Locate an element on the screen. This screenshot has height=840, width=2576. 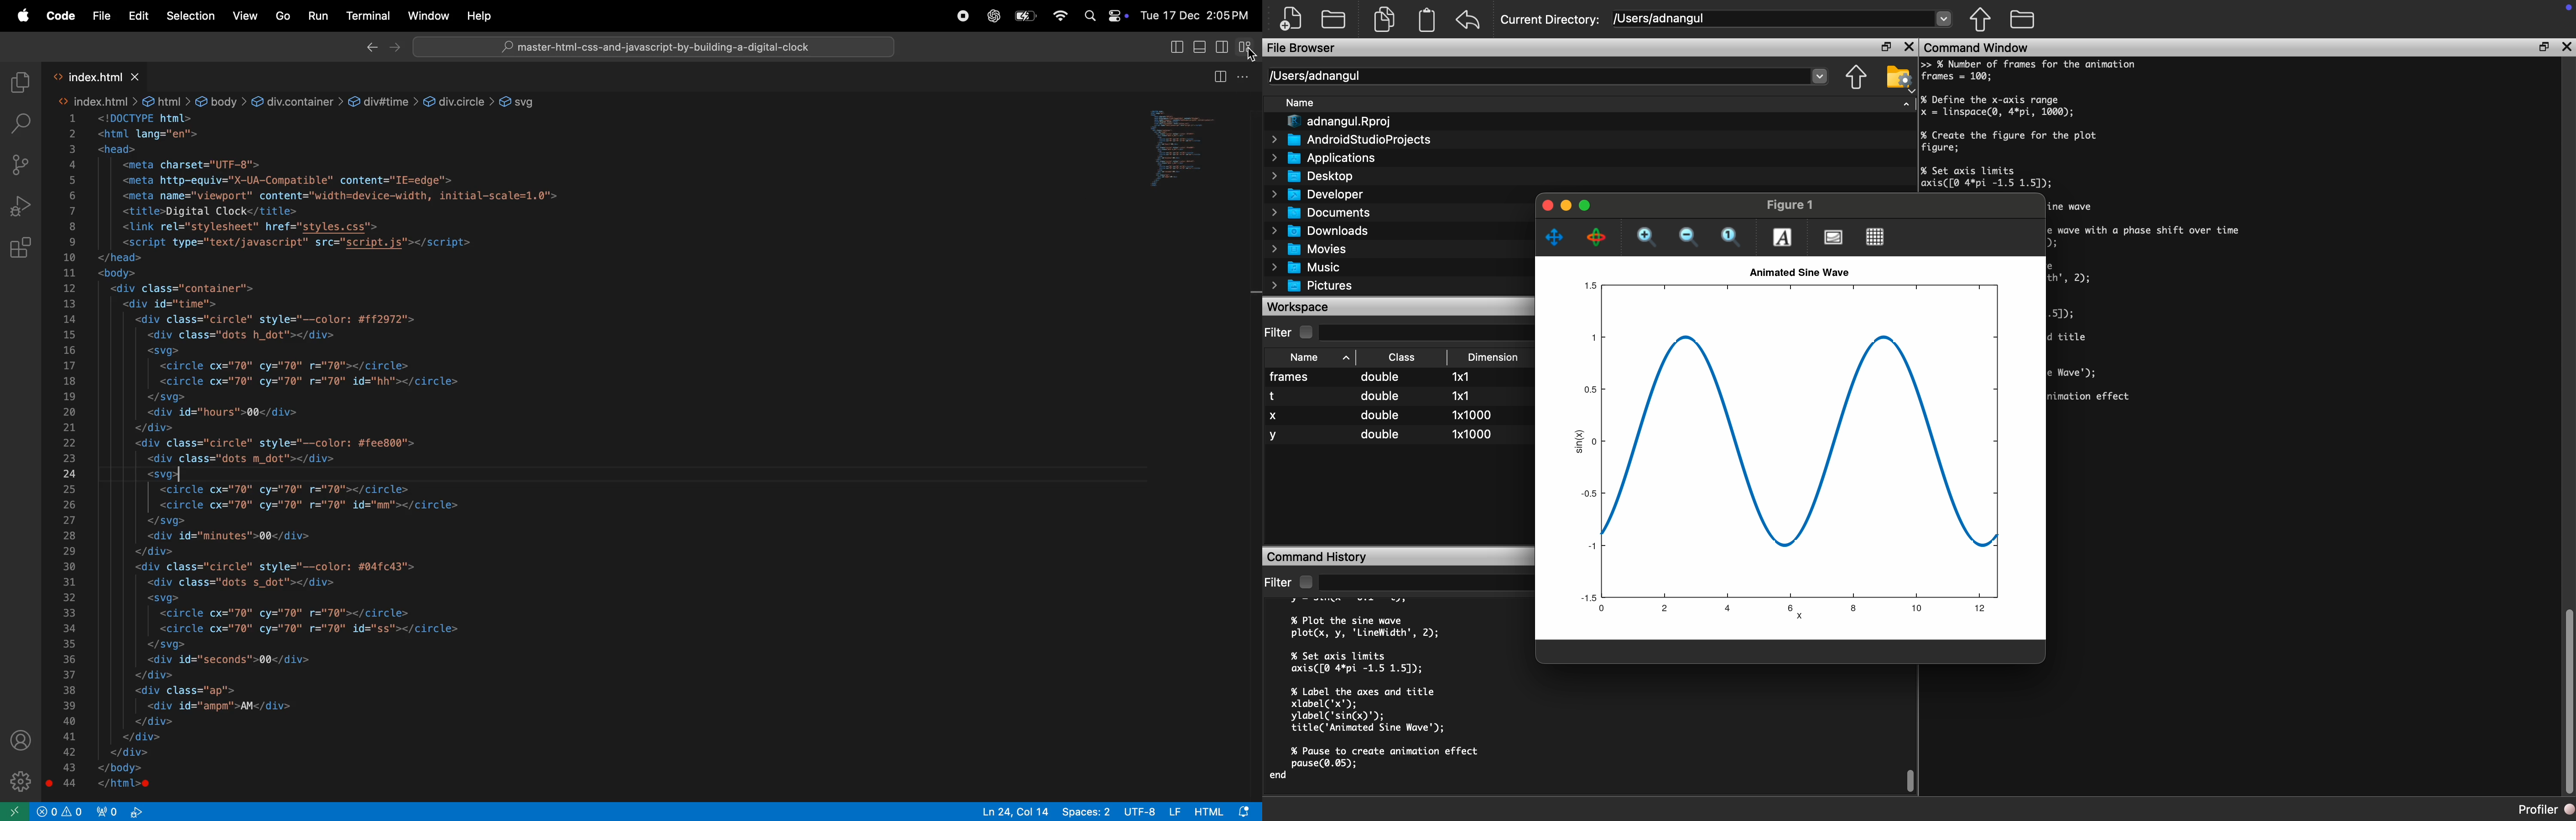
toggle editor is located at coordinates (1218, 77).